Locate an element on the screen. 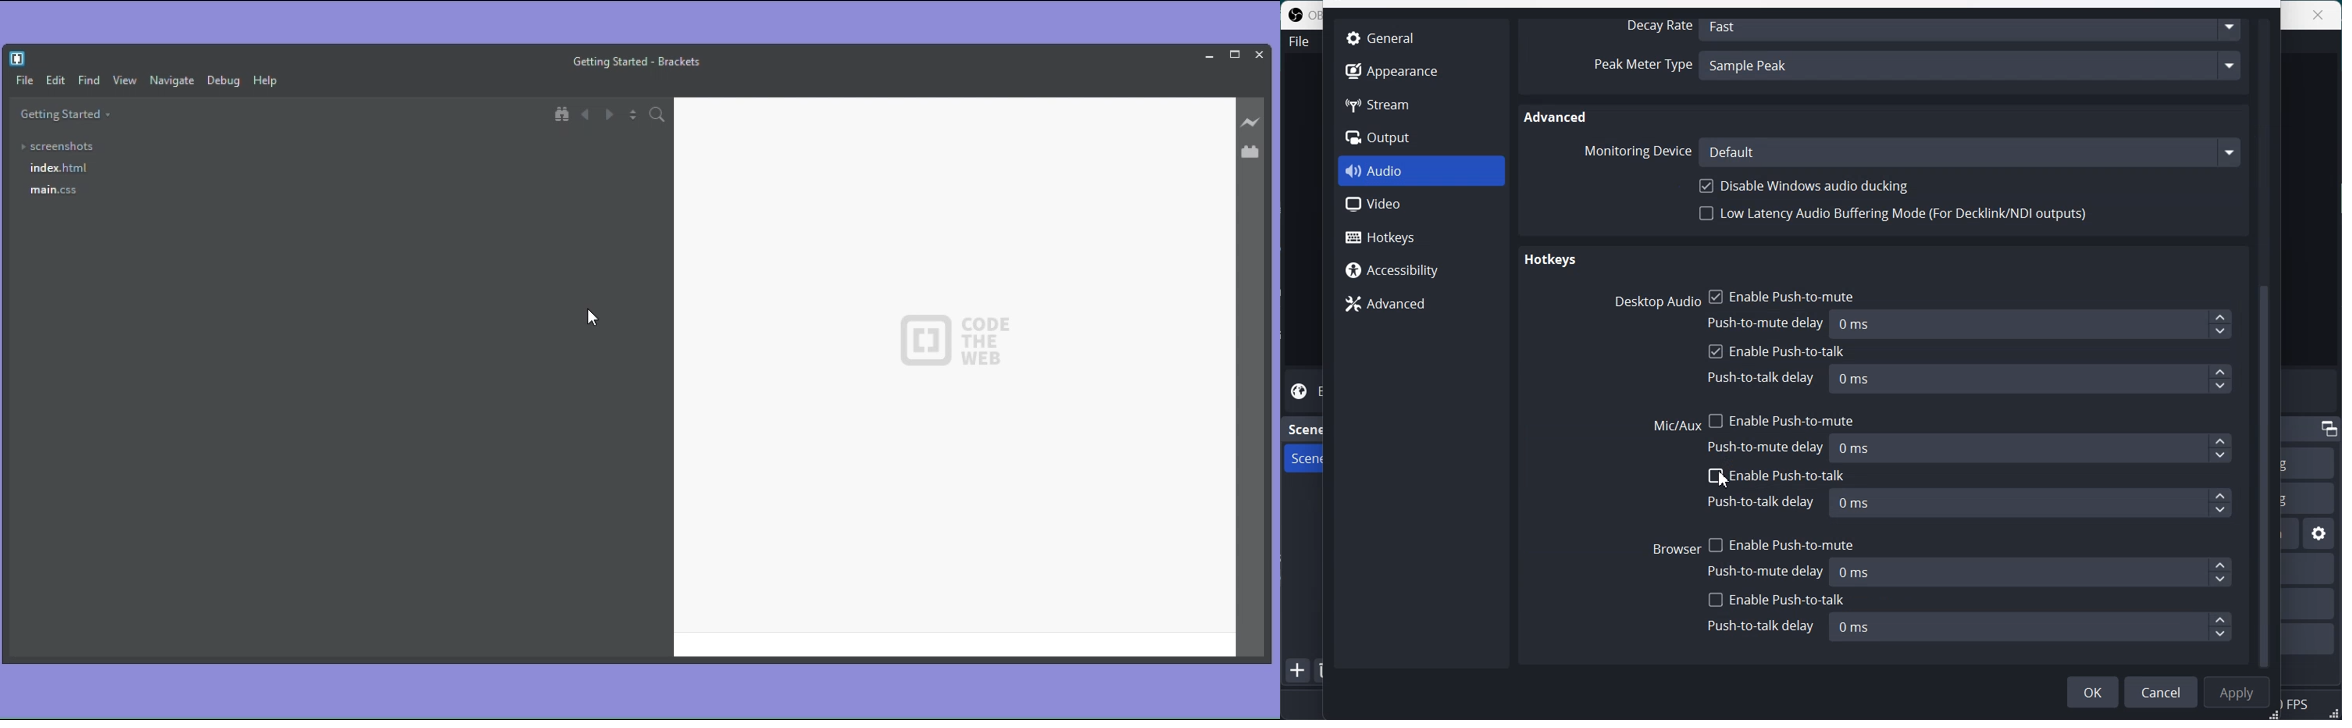 Image resolution: width=2352 pixels, height=728 pixels. Enable Push to talk is located at coordinates (1777, 352).